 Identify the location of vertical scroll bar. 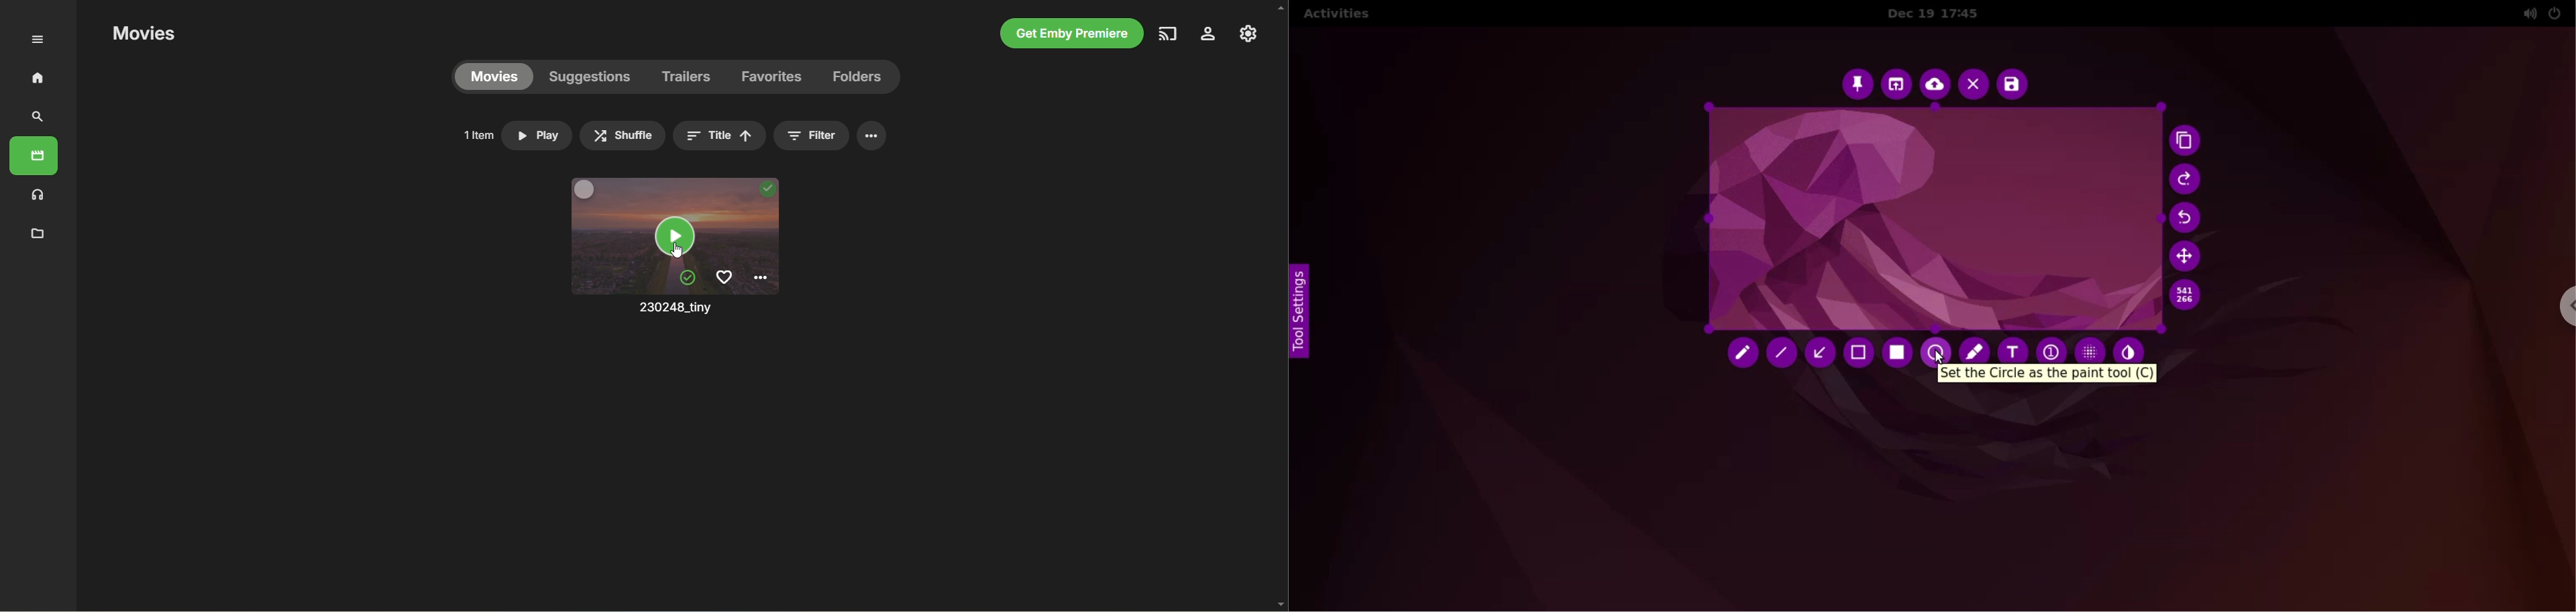
(1280, 307).